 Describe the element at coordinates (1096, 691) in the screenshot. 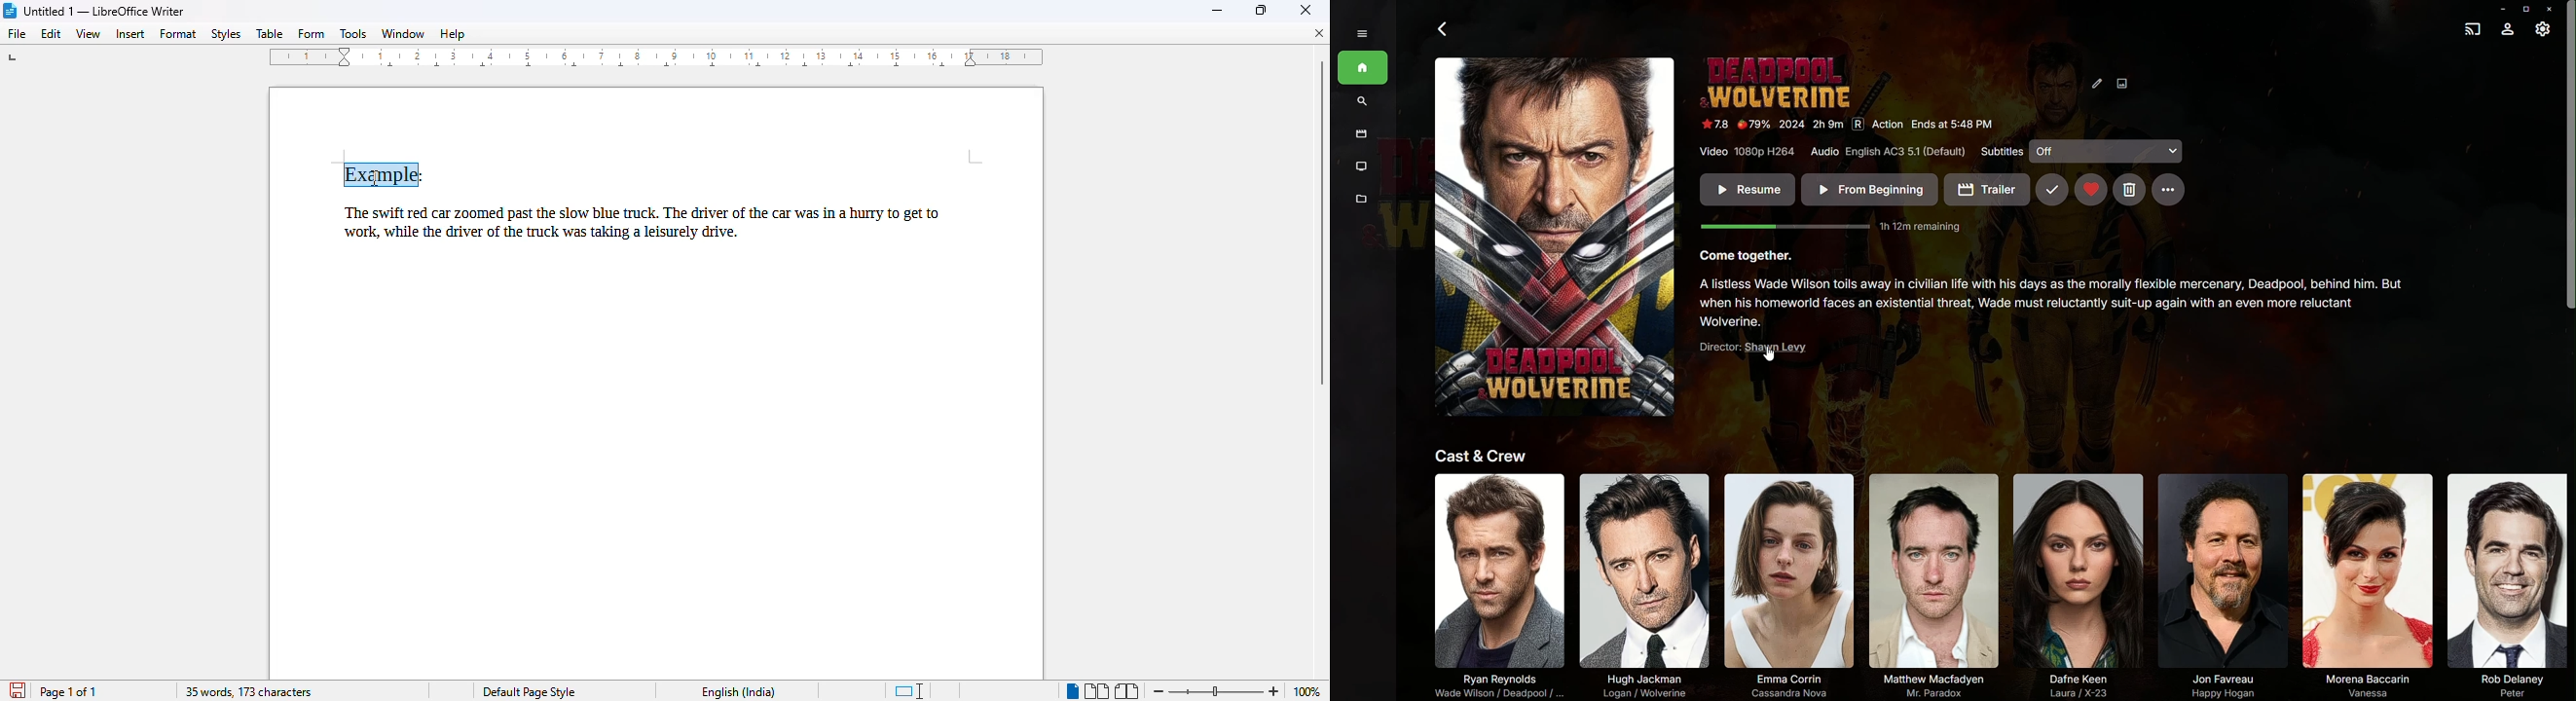

I see `multi-page view` at that location.